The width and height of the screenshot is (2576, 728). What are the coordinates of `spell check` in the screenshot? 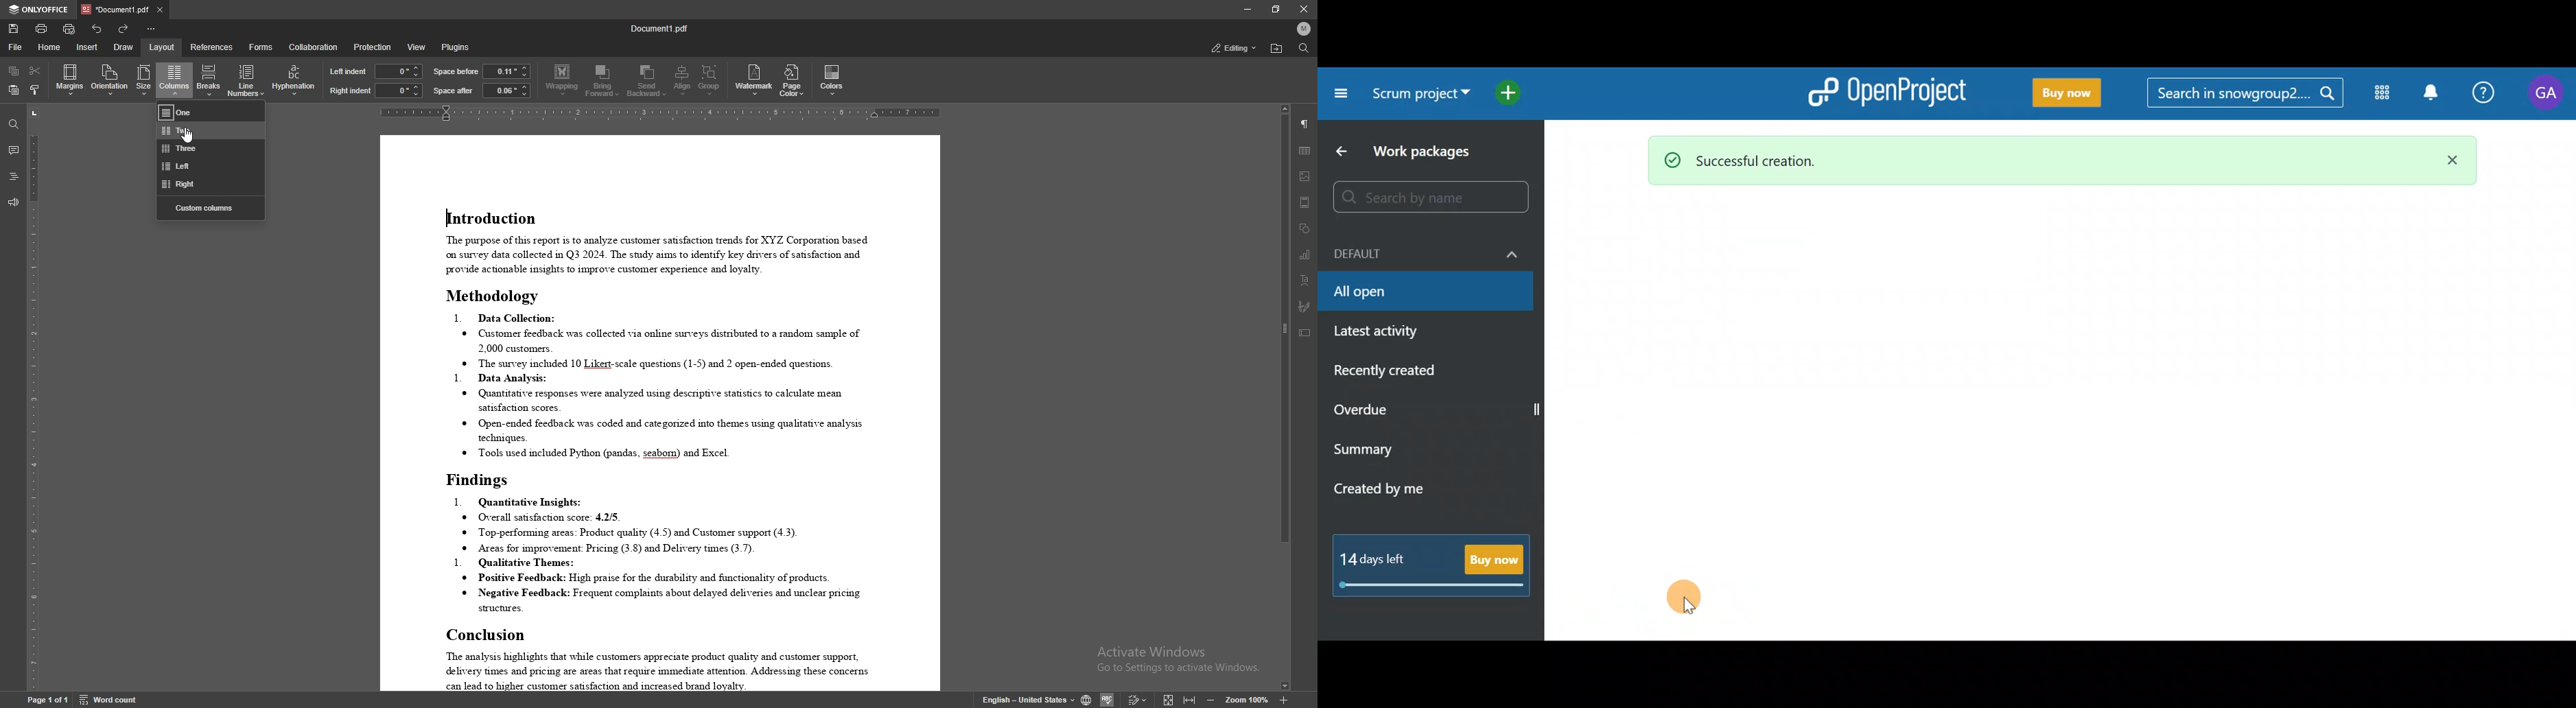 It's located at (1109, 699).